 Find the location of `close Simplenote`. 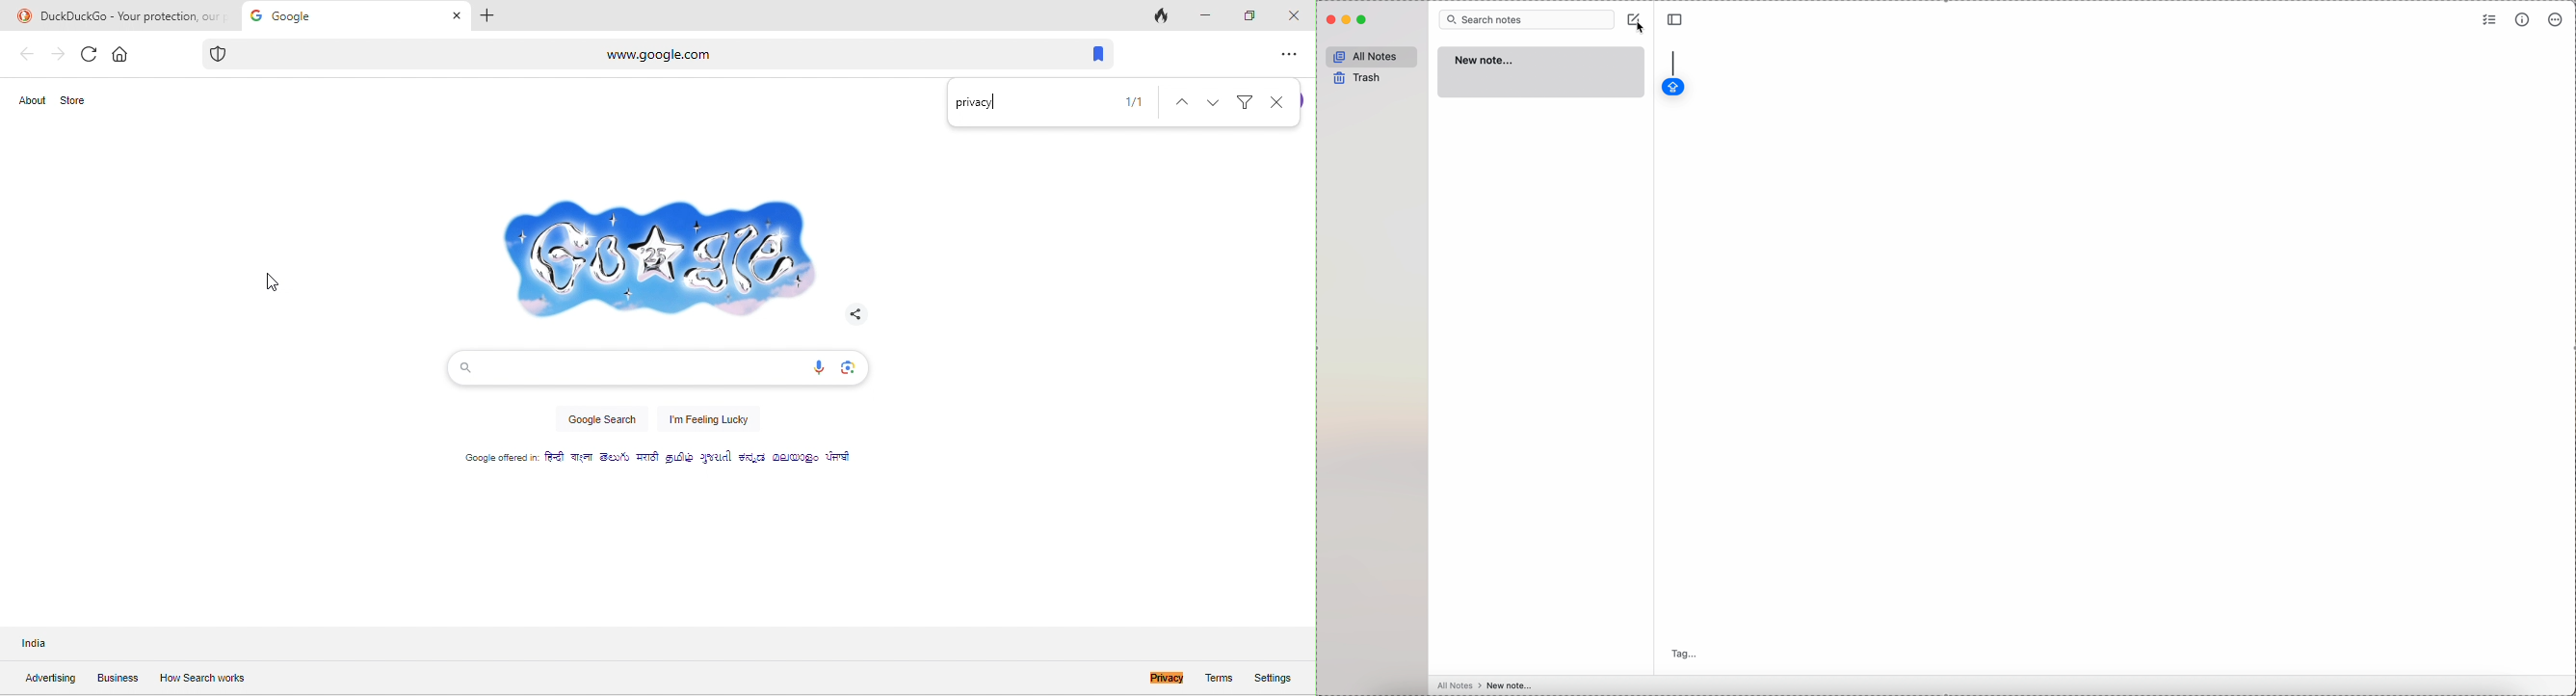

close Simplenote is located at coordinates (1329, 20).